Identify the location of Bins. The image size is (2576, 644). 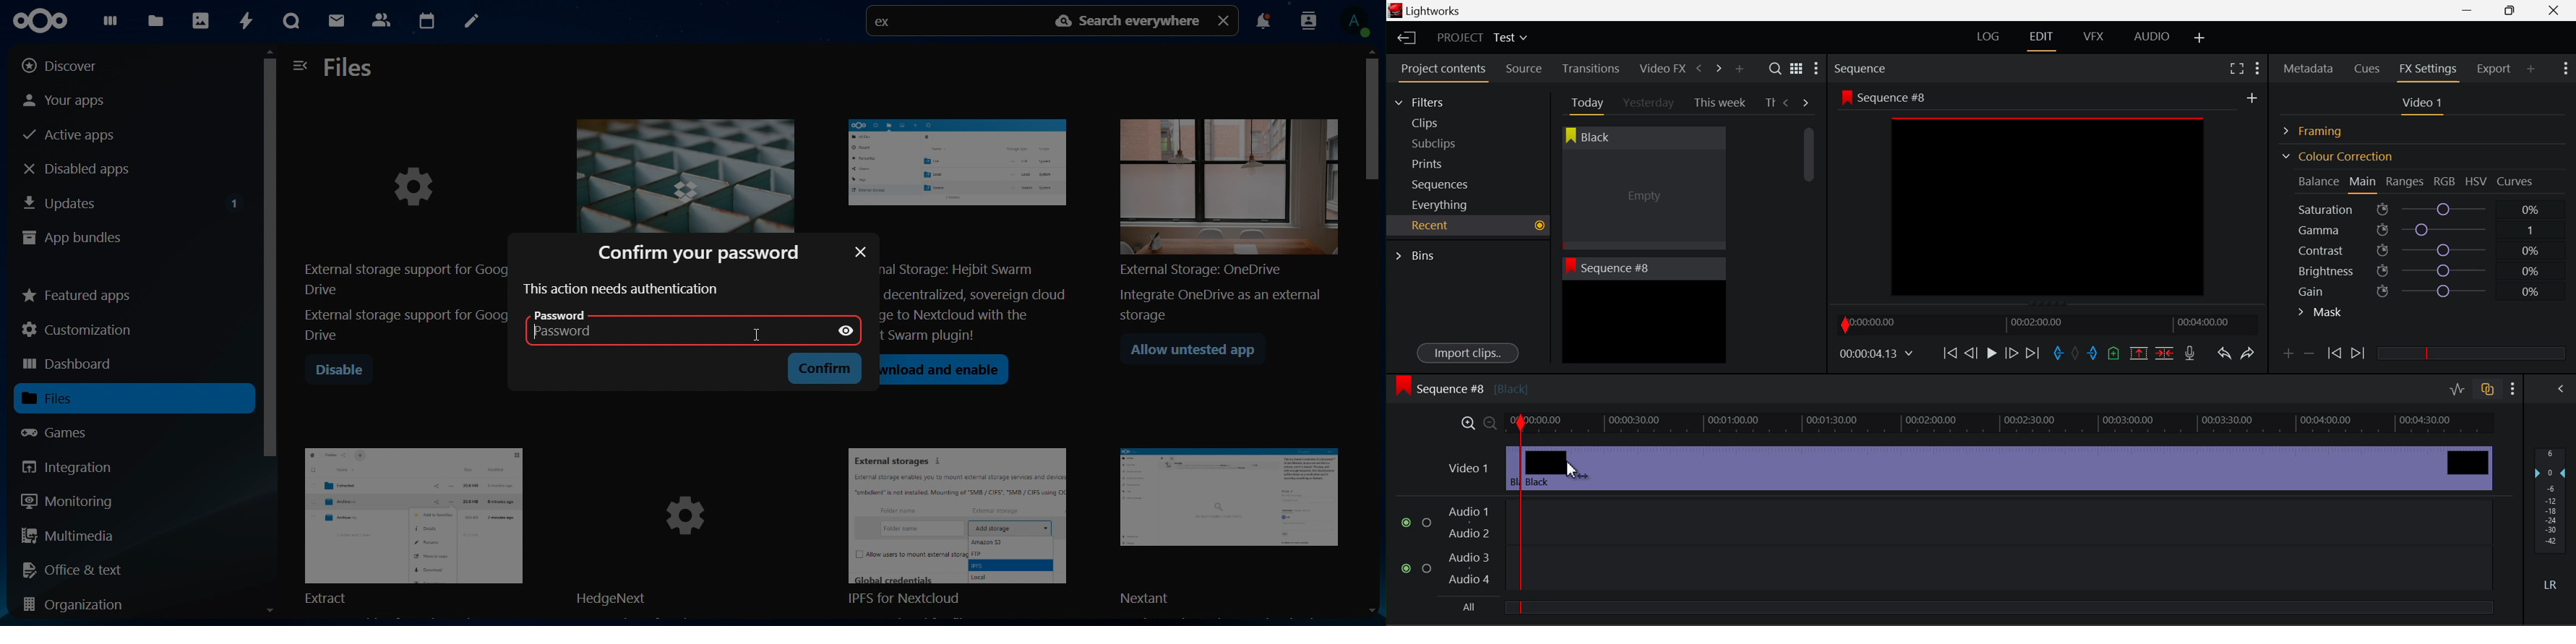
(1419, 254).